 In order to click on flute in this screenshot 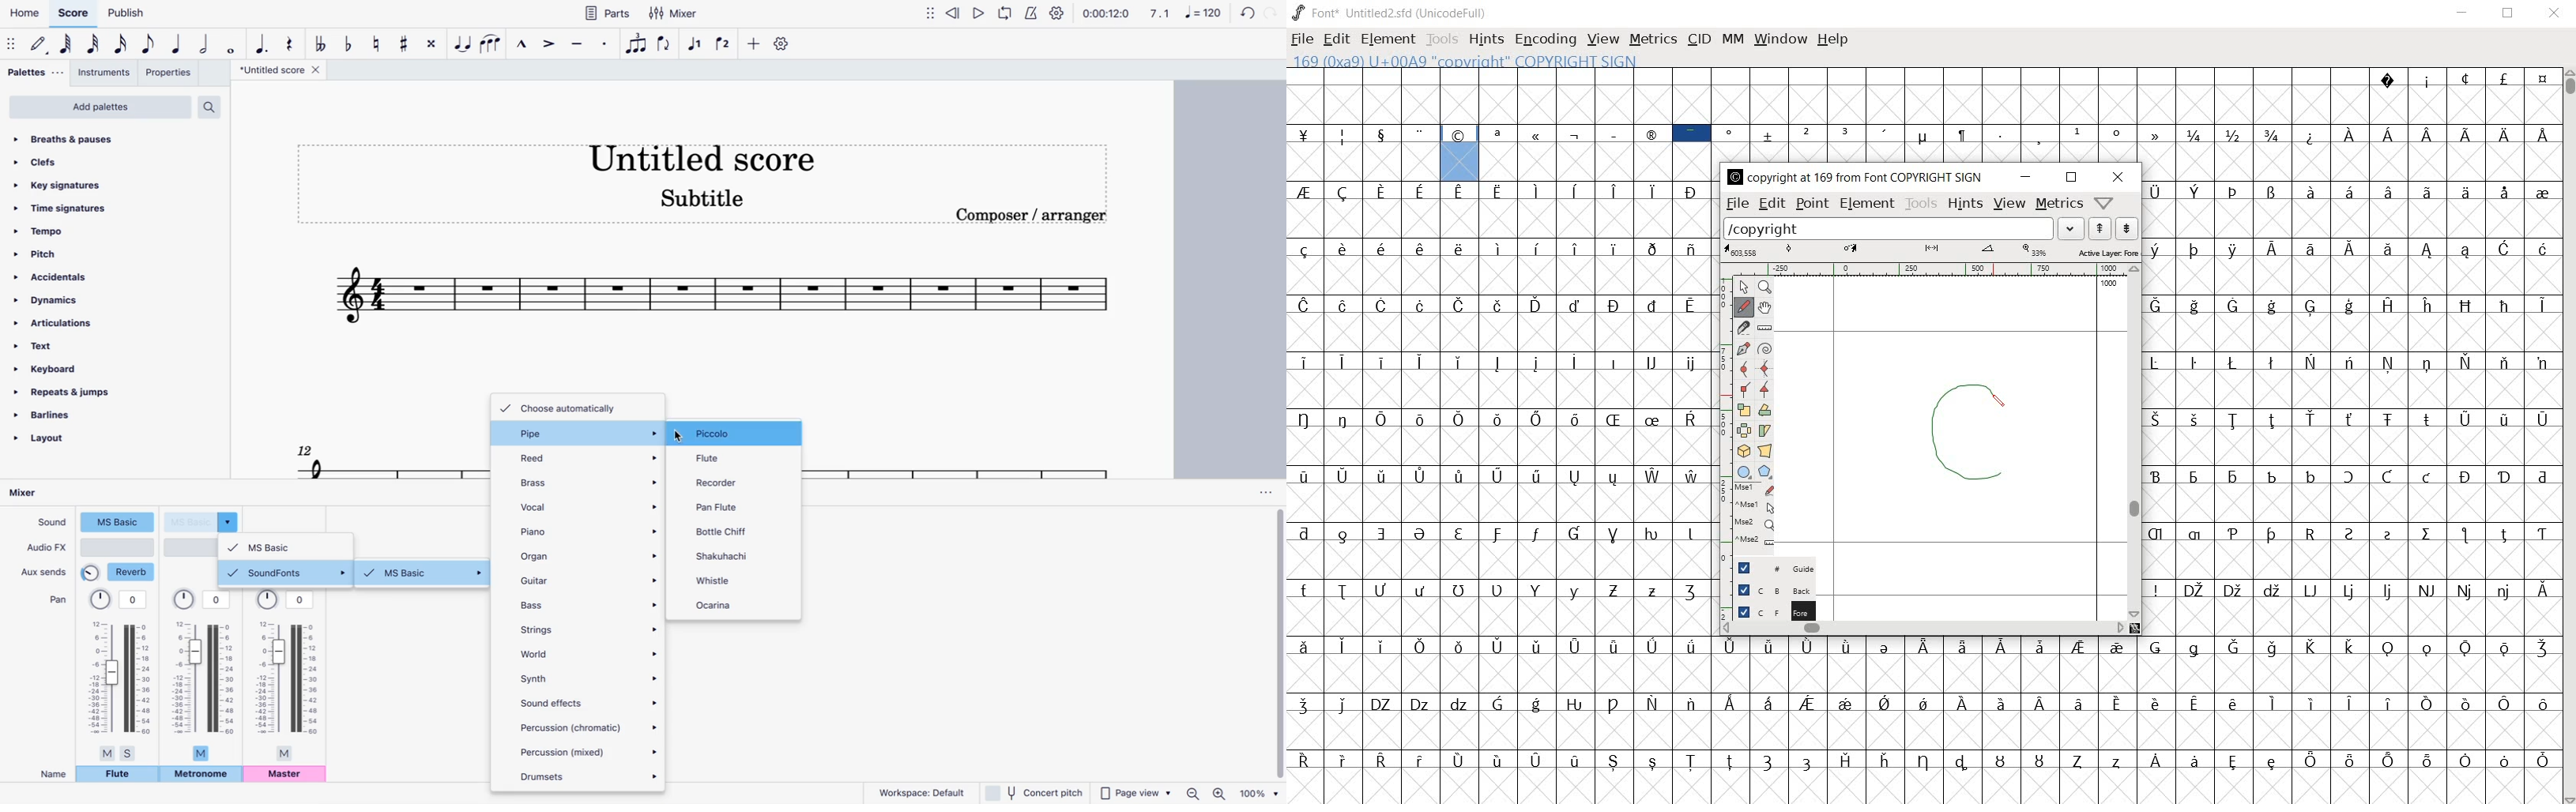, I will do `click(727, 456)`.